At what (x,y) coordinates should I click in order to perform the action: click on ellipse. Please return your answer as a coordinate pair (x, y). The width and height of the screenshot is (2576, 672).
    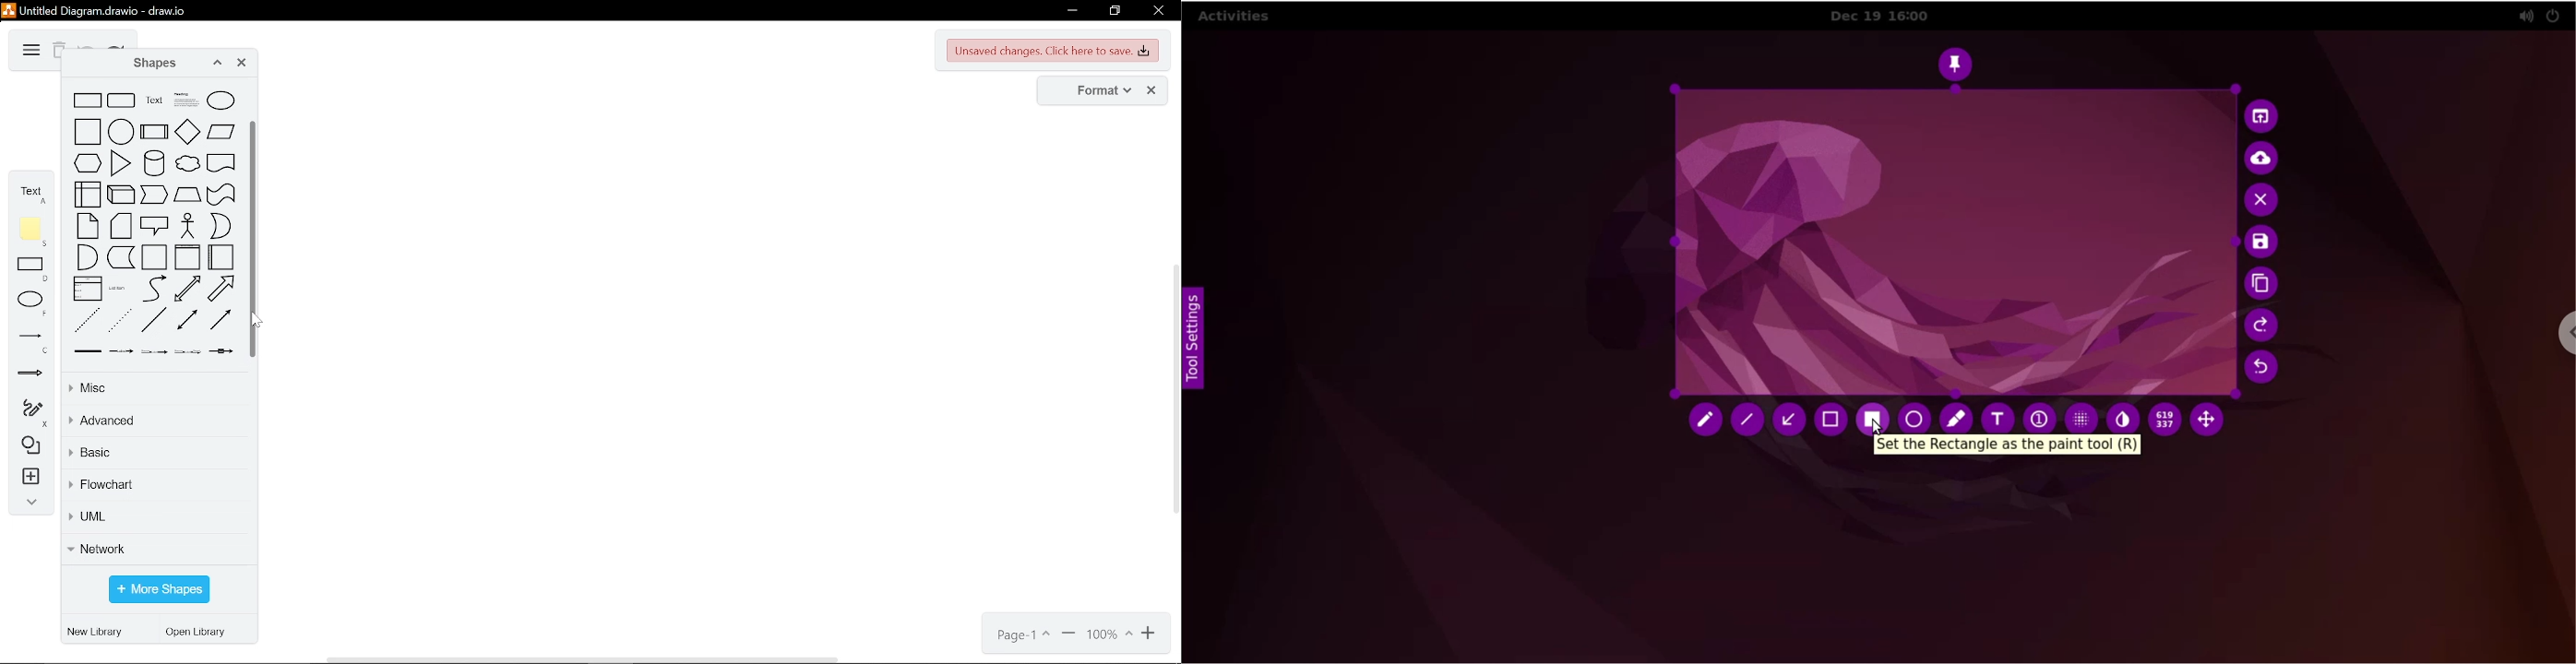
    Looking at the image, I should click on (33, 303).